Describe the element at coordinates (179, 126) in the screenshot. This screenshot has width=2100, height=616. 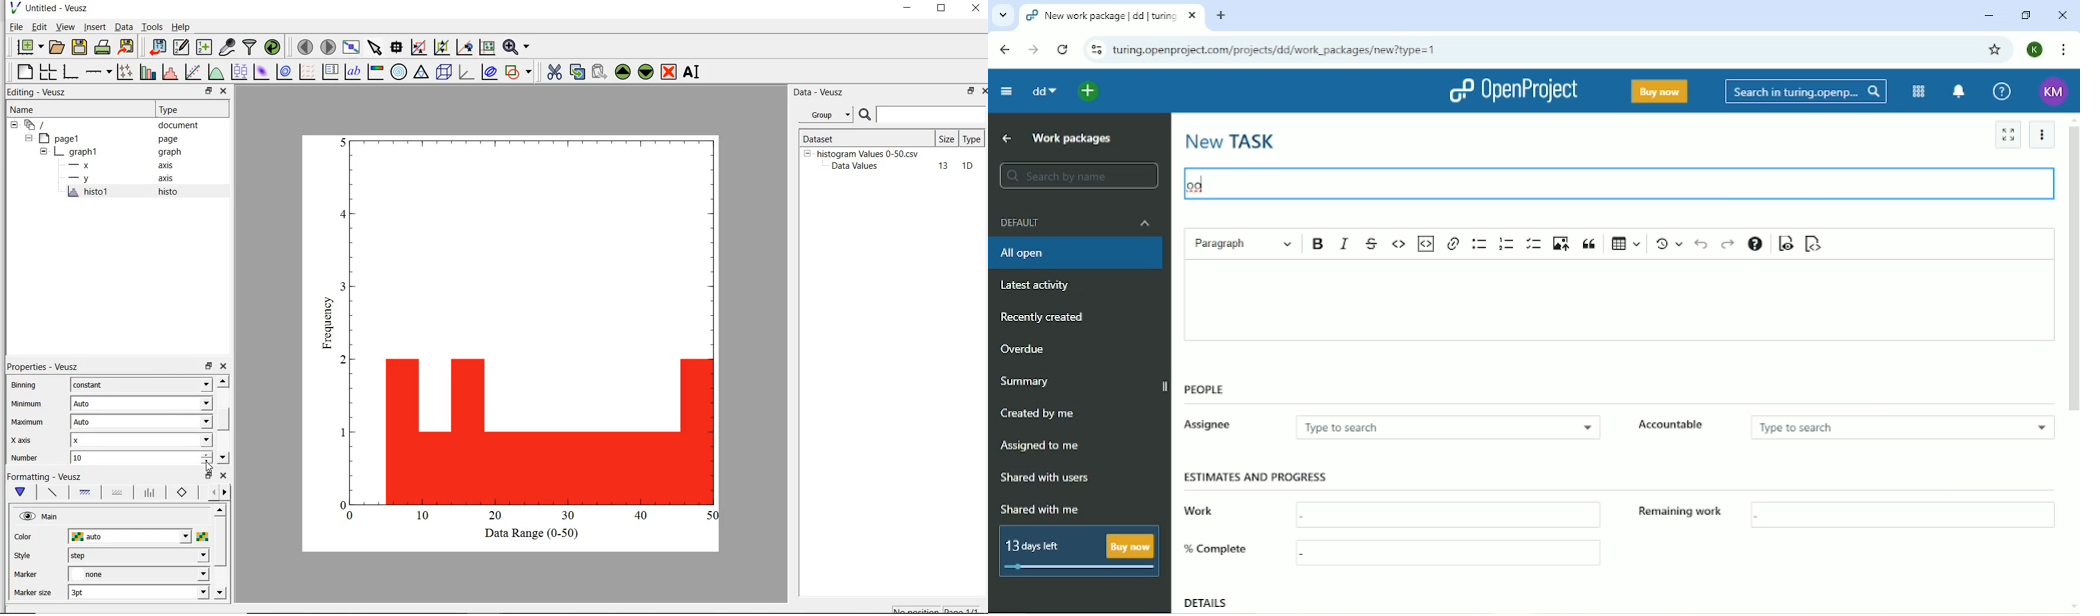
I see `document` at that location.